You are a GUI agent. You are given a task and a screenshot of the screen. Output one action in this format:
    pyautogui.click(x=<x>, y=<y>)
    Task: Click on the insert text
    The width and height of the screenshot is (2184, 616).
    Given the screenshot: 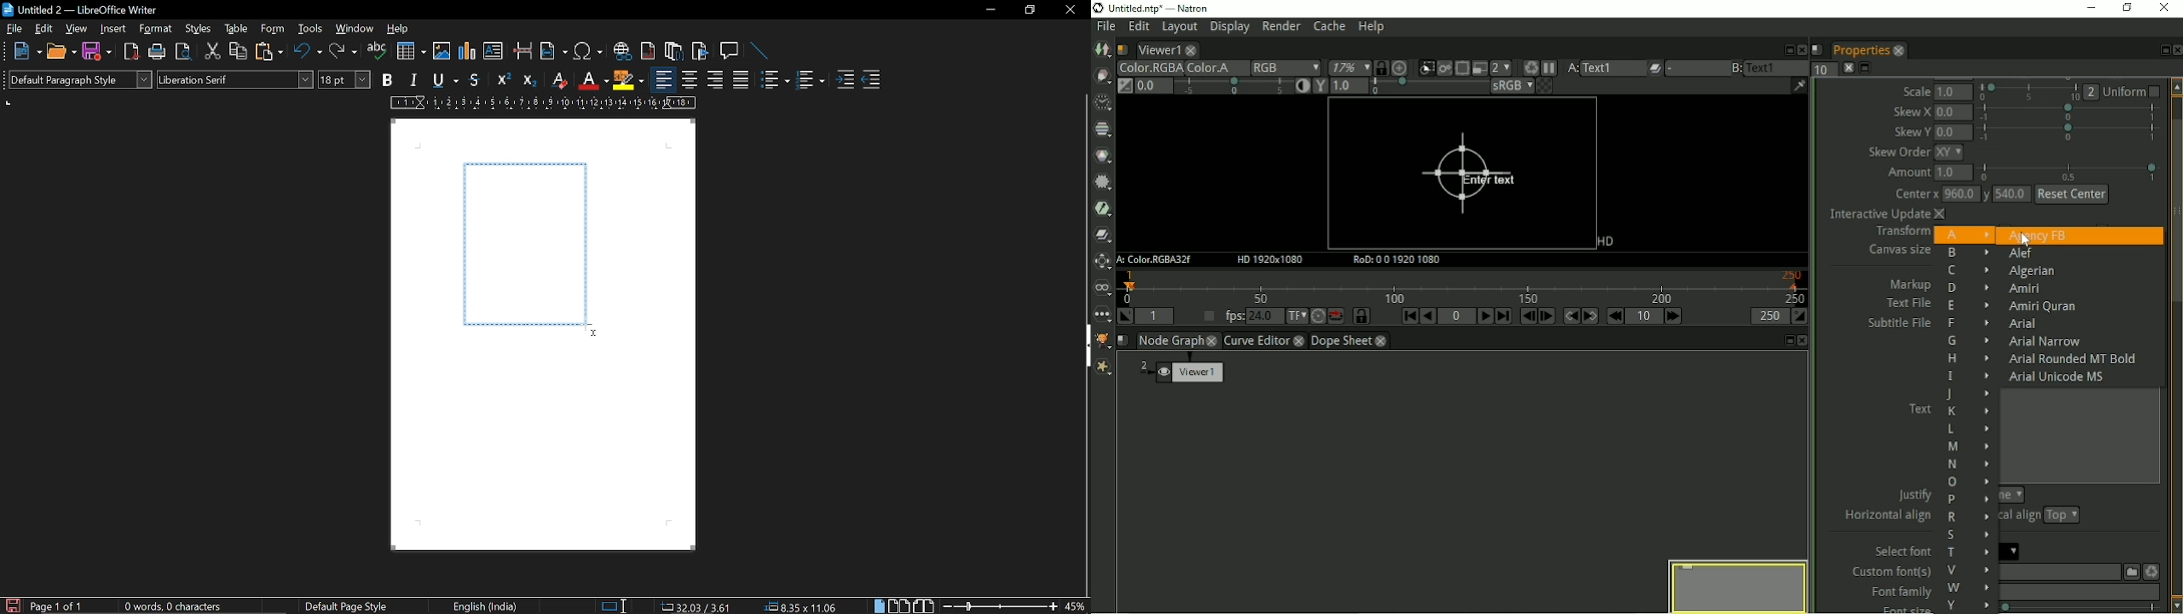 What is the action you would take?
    pyautogui.click(x=493, y=51)
    